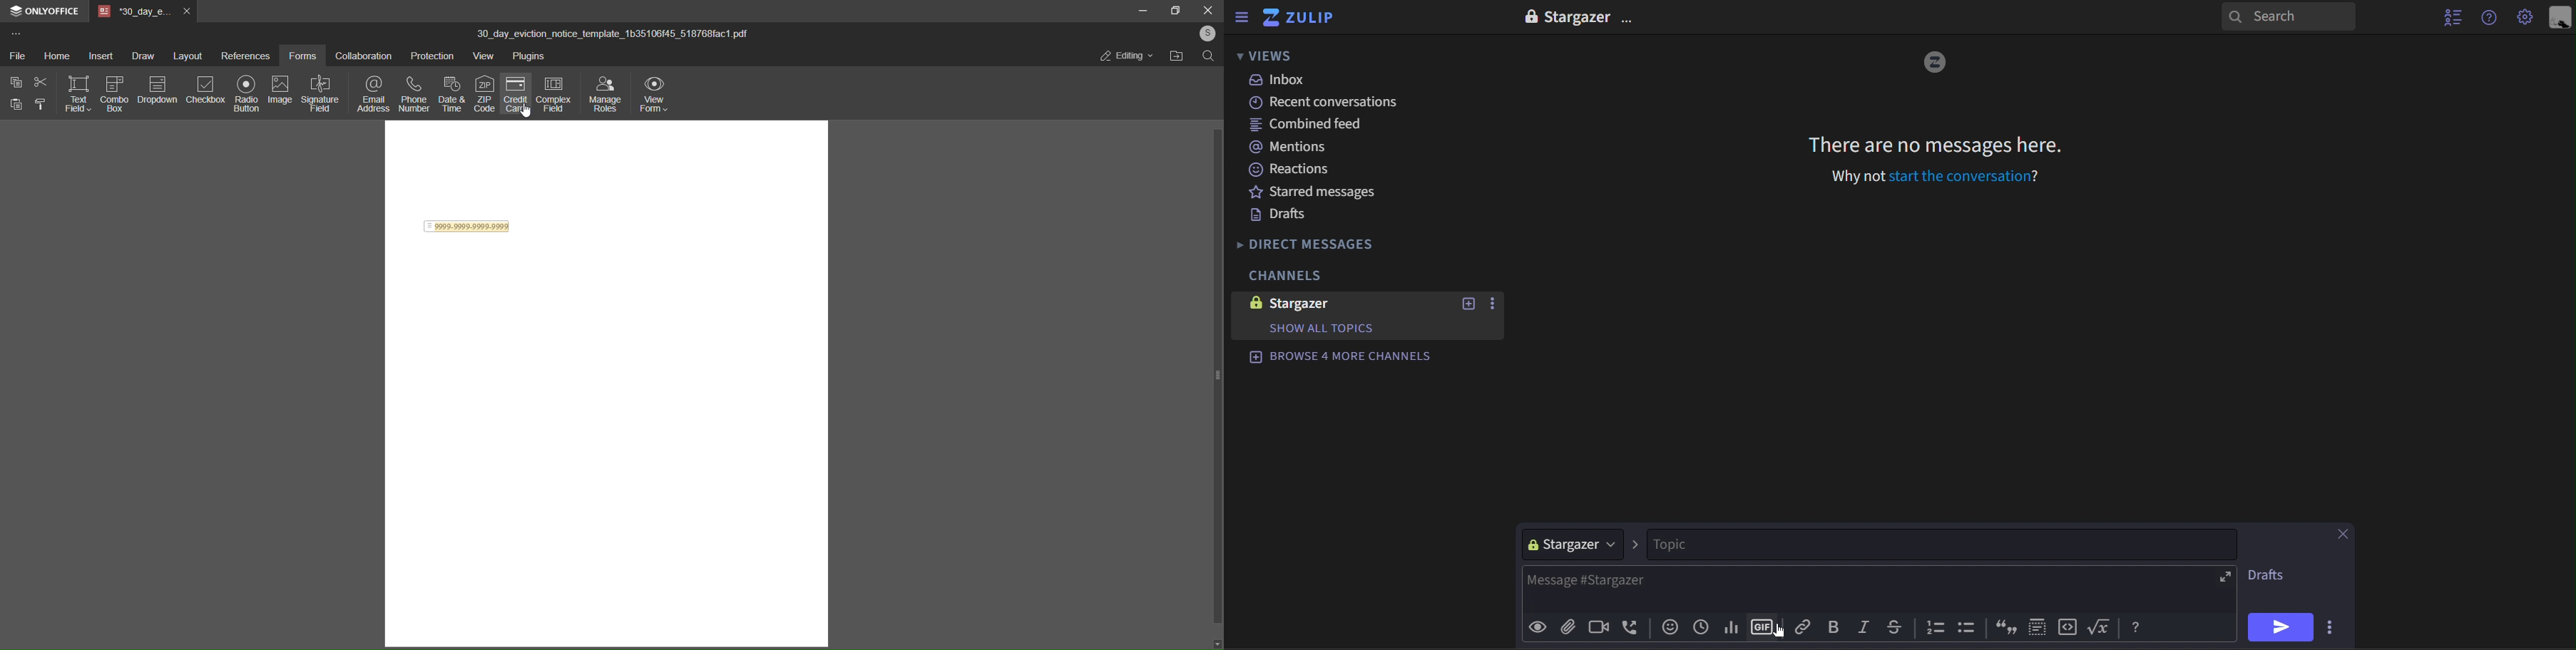 The width and height of the screenshot is (2576, 672). What do you see at coordinates (1491, 304) in the screenshot?
I see `options` at bounding box center [1491, 304].